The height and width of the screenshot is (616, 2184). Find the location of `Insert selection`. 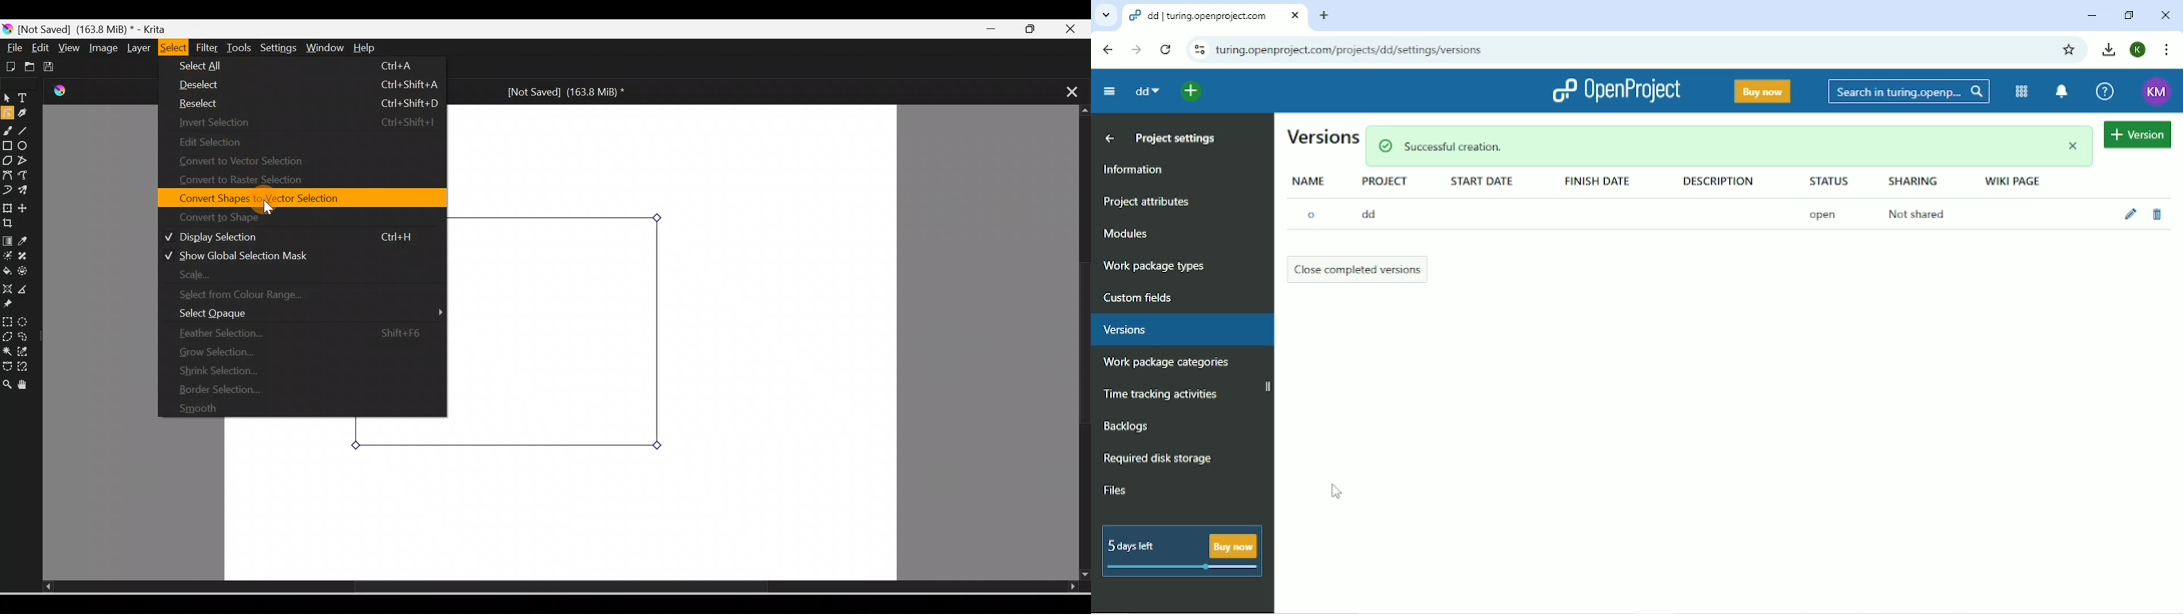

Insert selection is located at coordinates (306, 122).